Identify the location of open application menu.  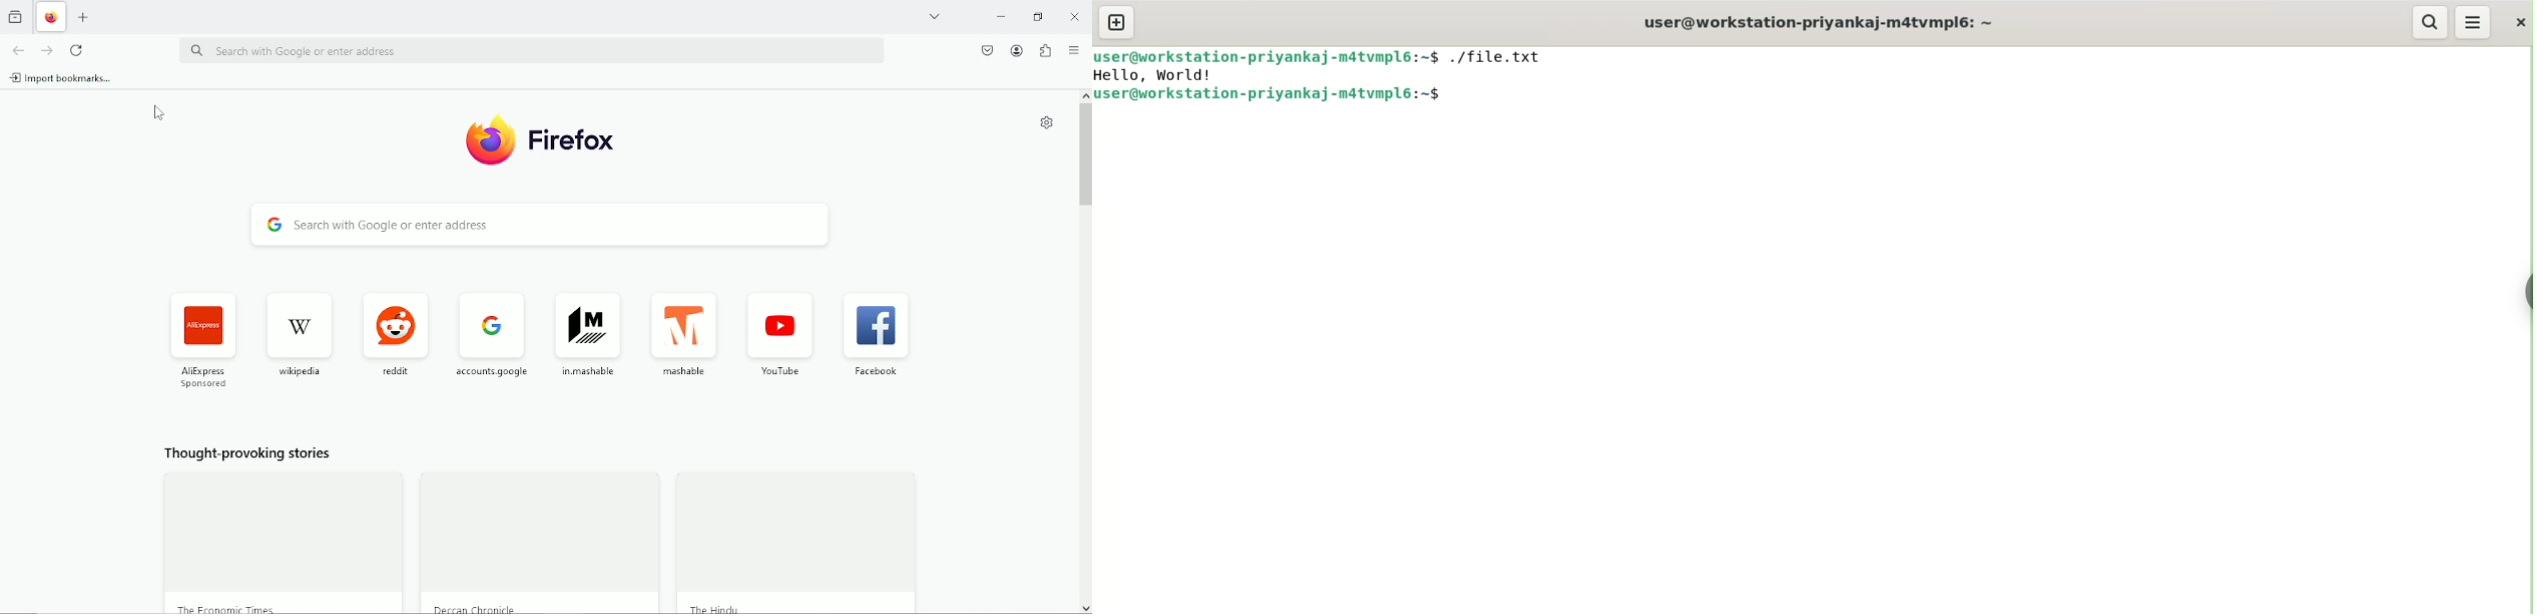
(1074, 51).